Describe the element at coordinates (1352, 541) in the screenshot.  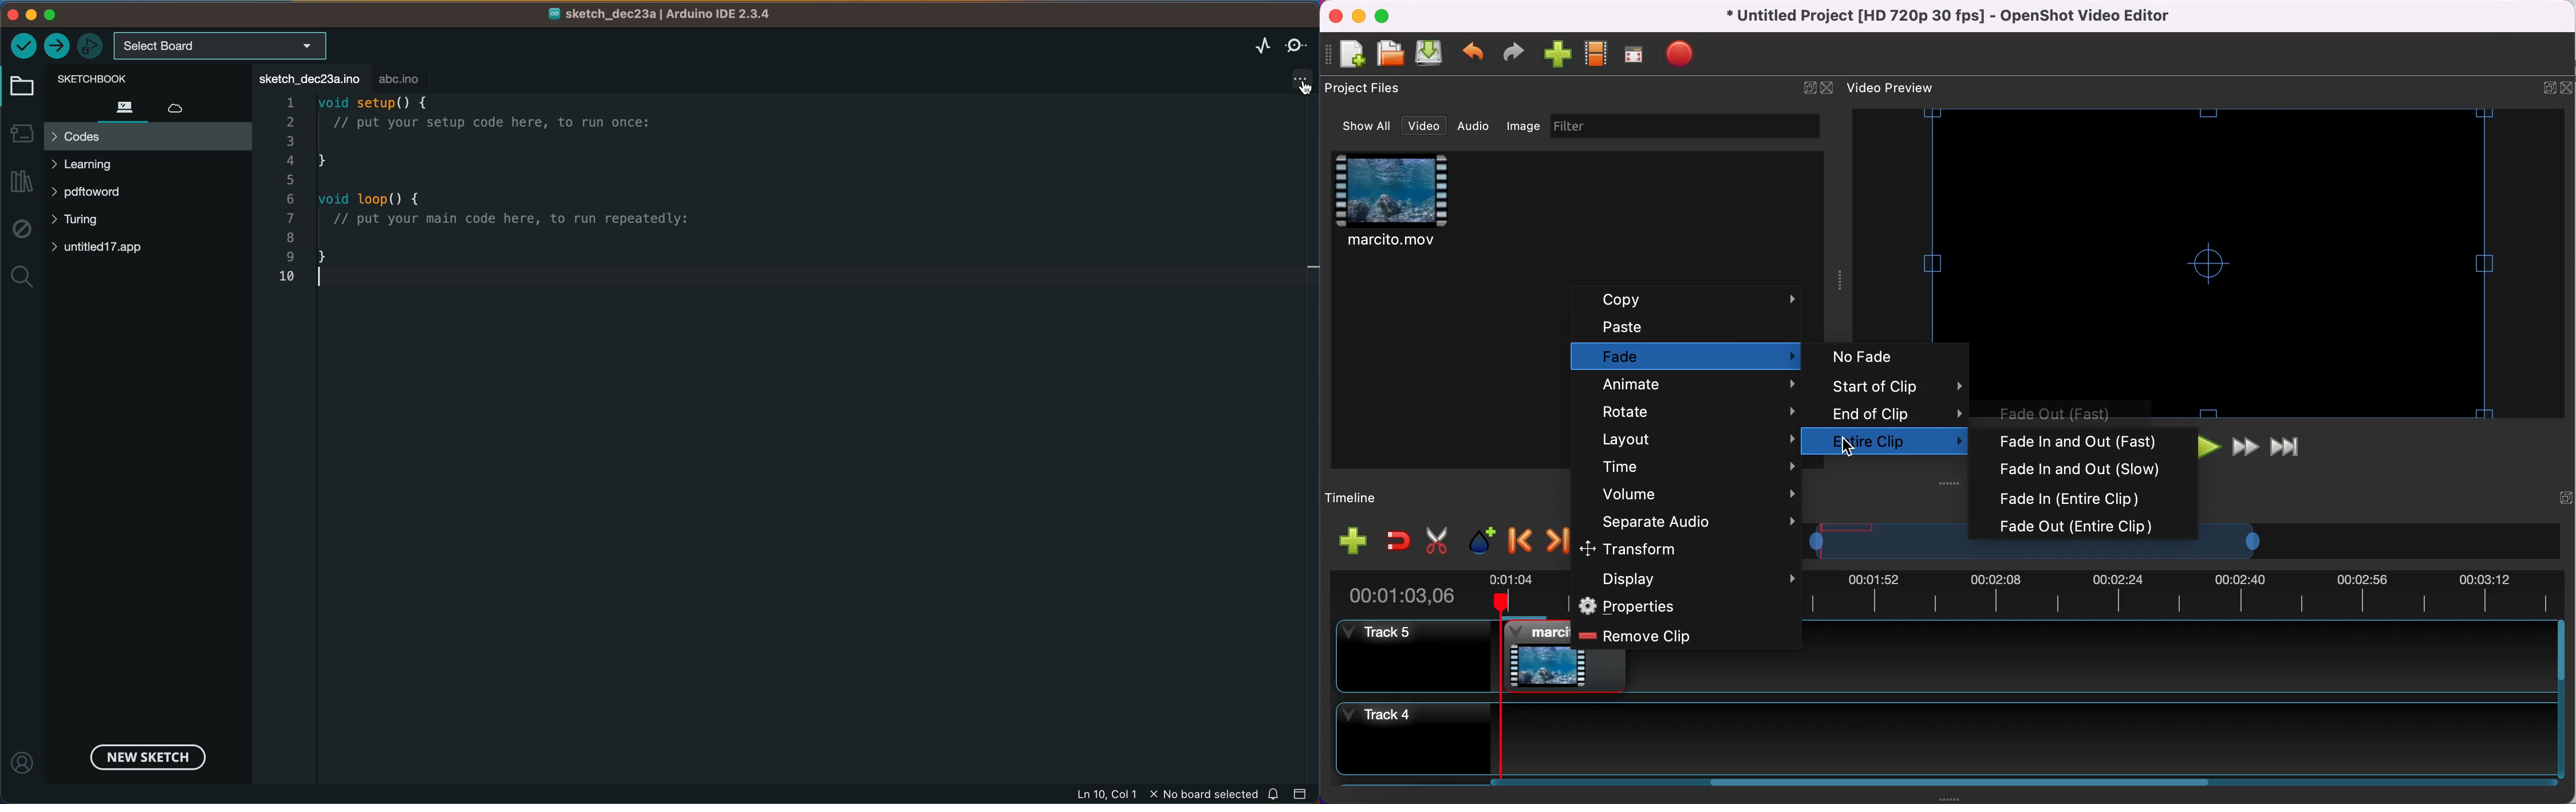
I see `add track` at that location.